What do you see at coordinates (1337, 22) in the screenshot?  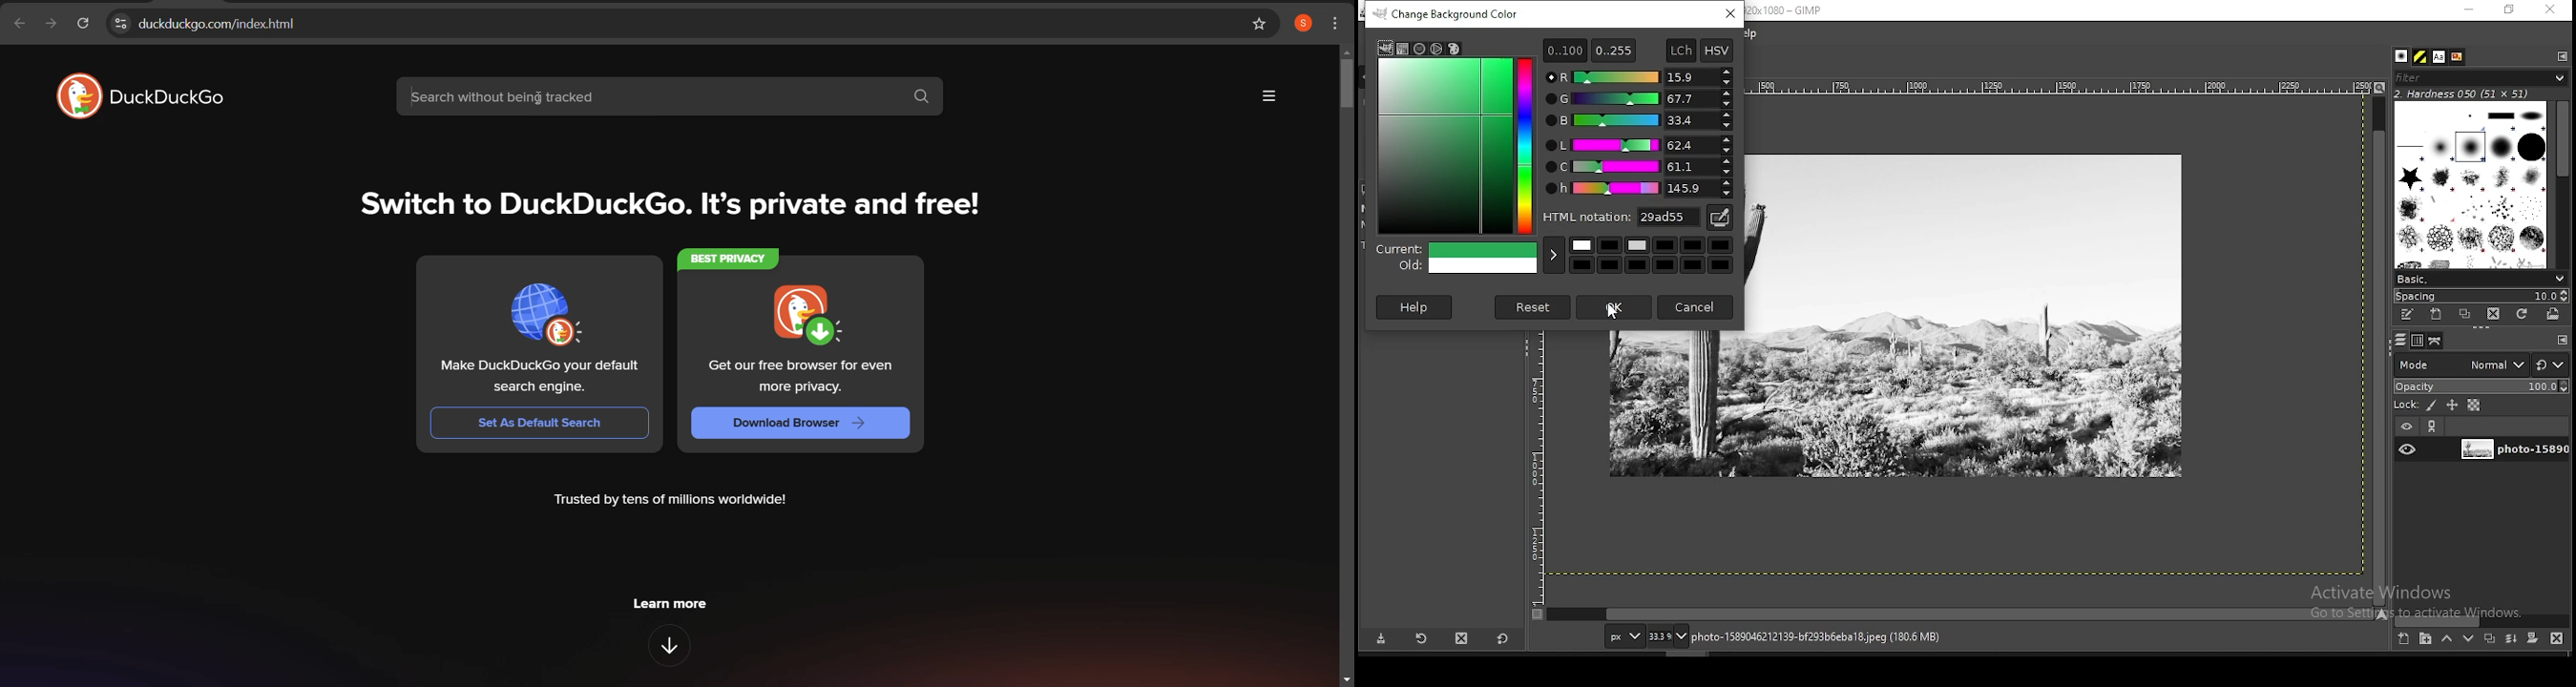 I see `customize` at bounding box center [1337, 22].